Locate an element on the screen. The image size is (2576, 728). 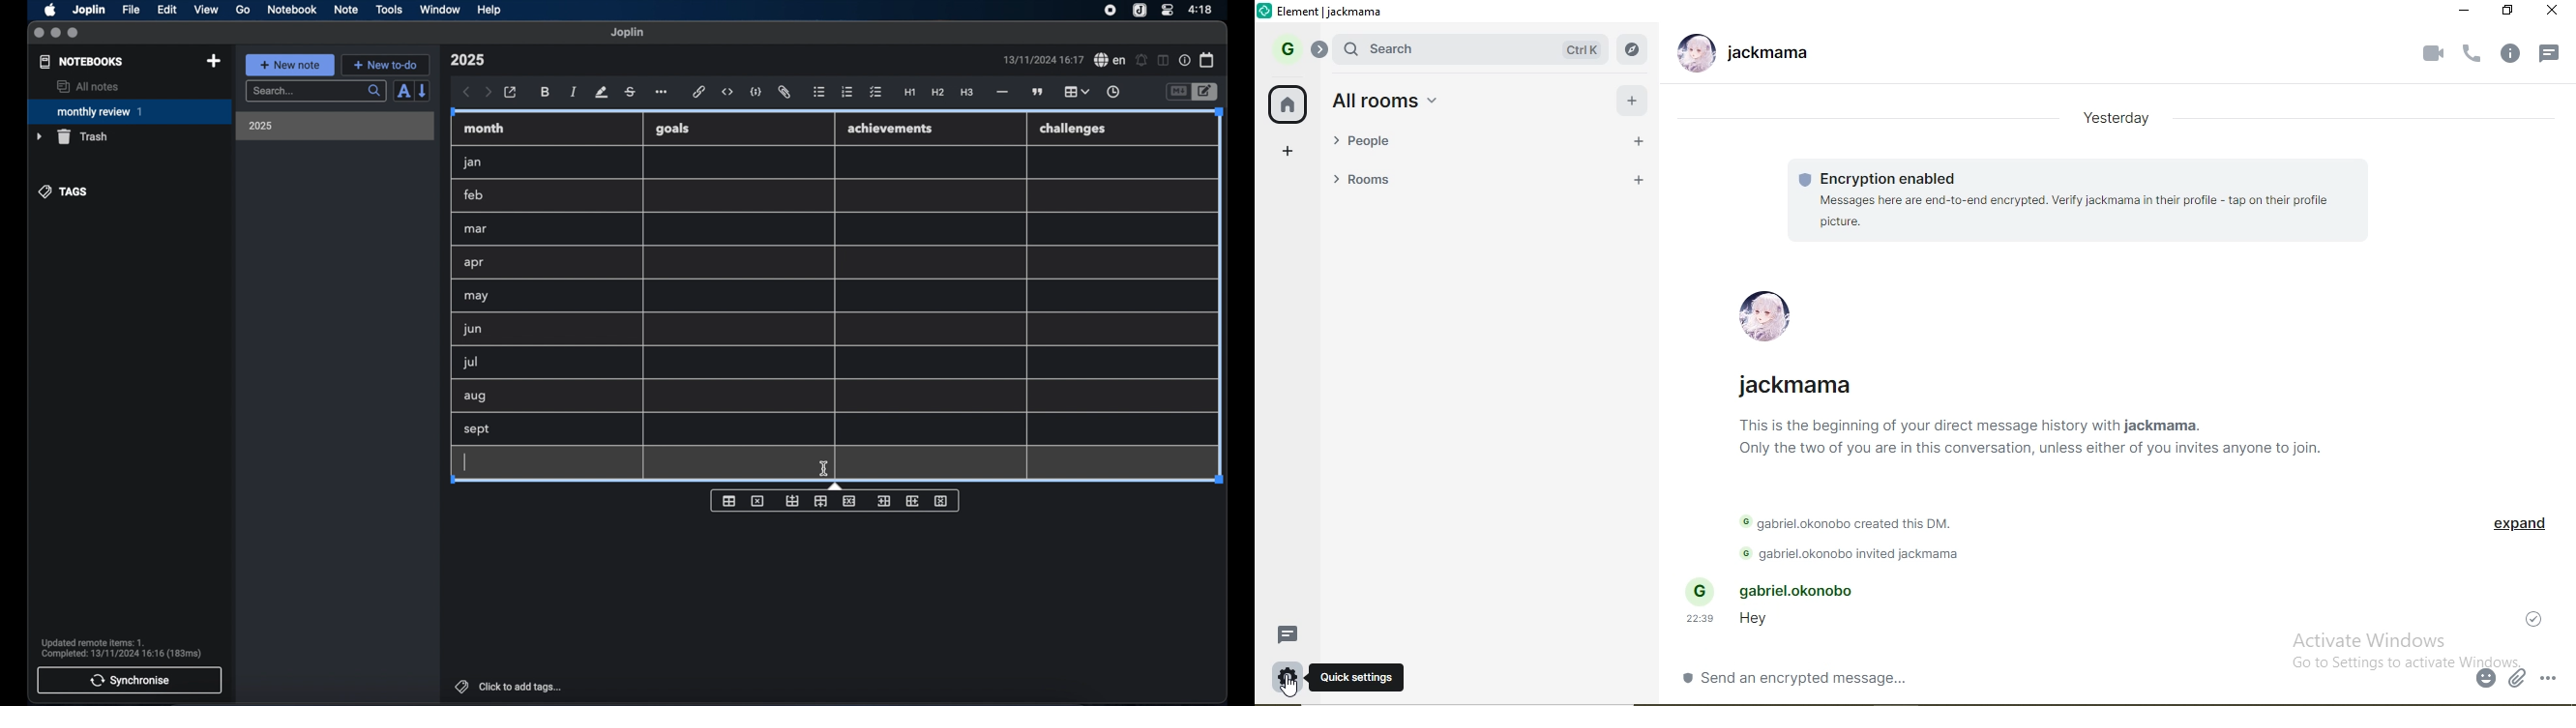
people is located at coordinates (1378, 146).